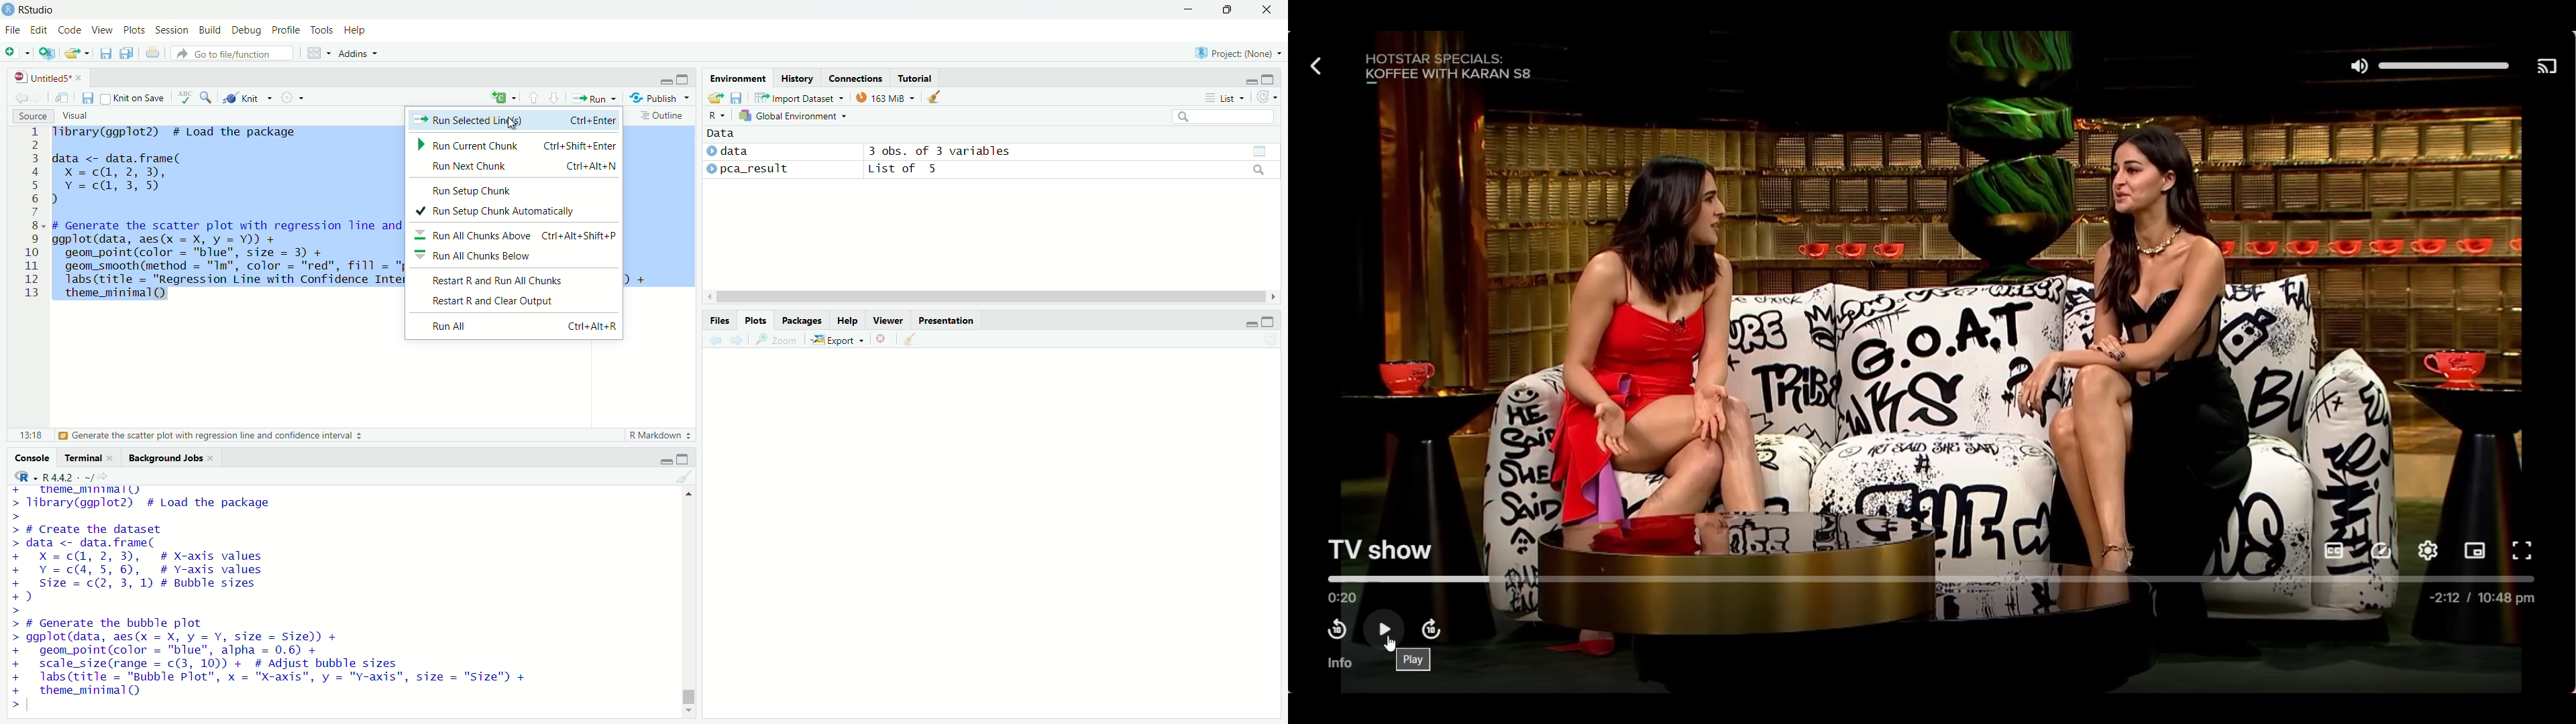  Describe the element at coordinates (16, 52) in the screenshot. I see `New file` at that location.